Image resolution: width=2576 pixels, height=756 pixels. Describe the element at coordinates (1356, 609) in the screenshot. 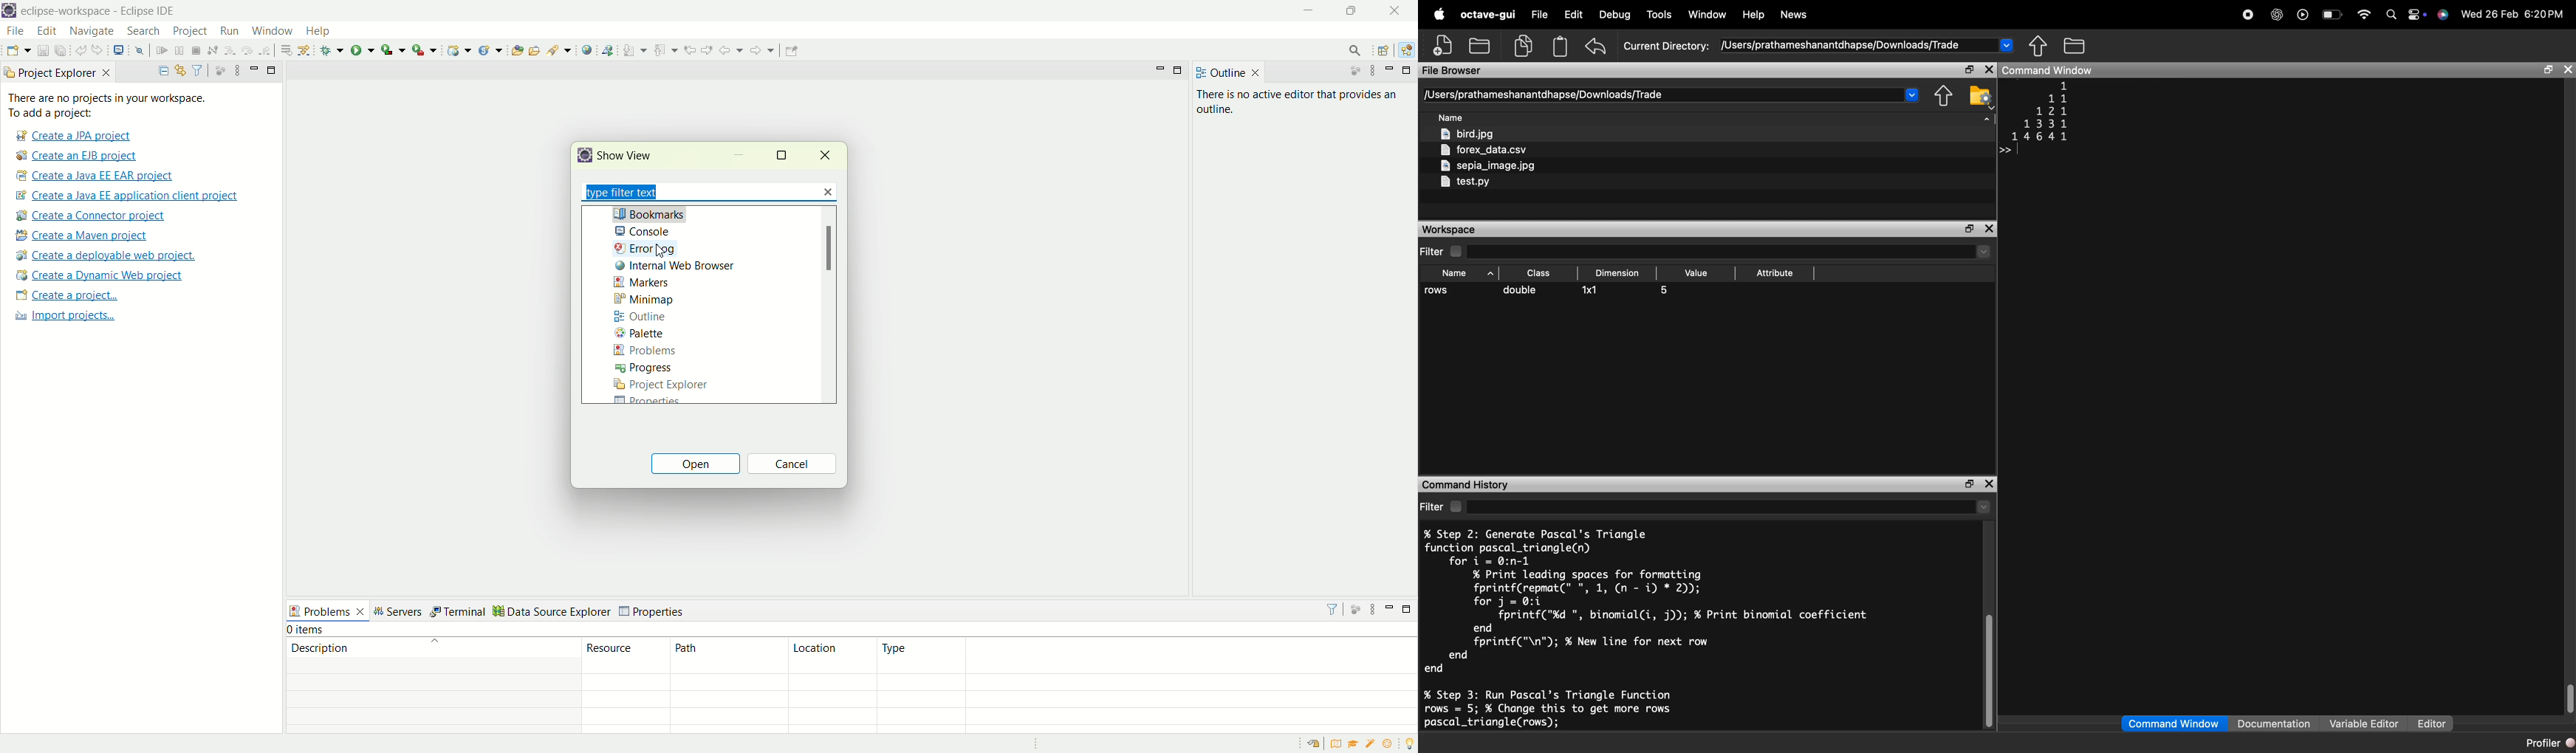

I see `focus on active task` at that location.